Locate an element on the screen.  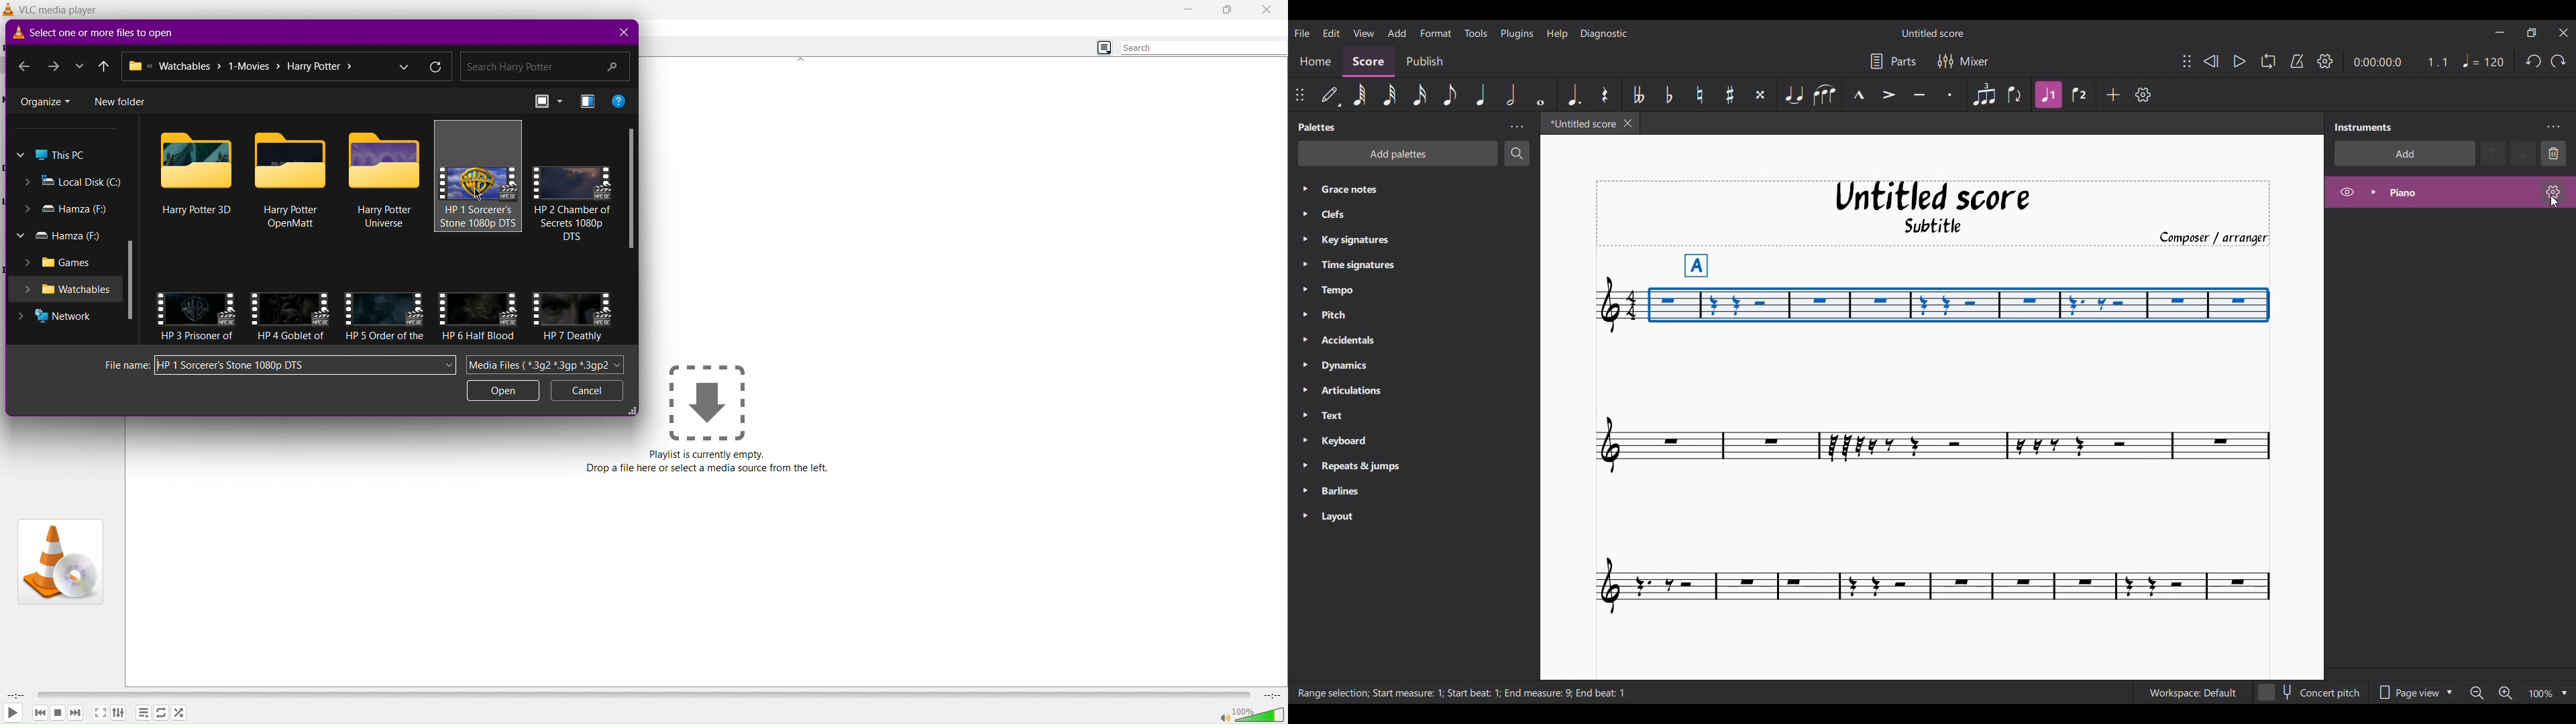
video file is located at coordinates (197, 309).